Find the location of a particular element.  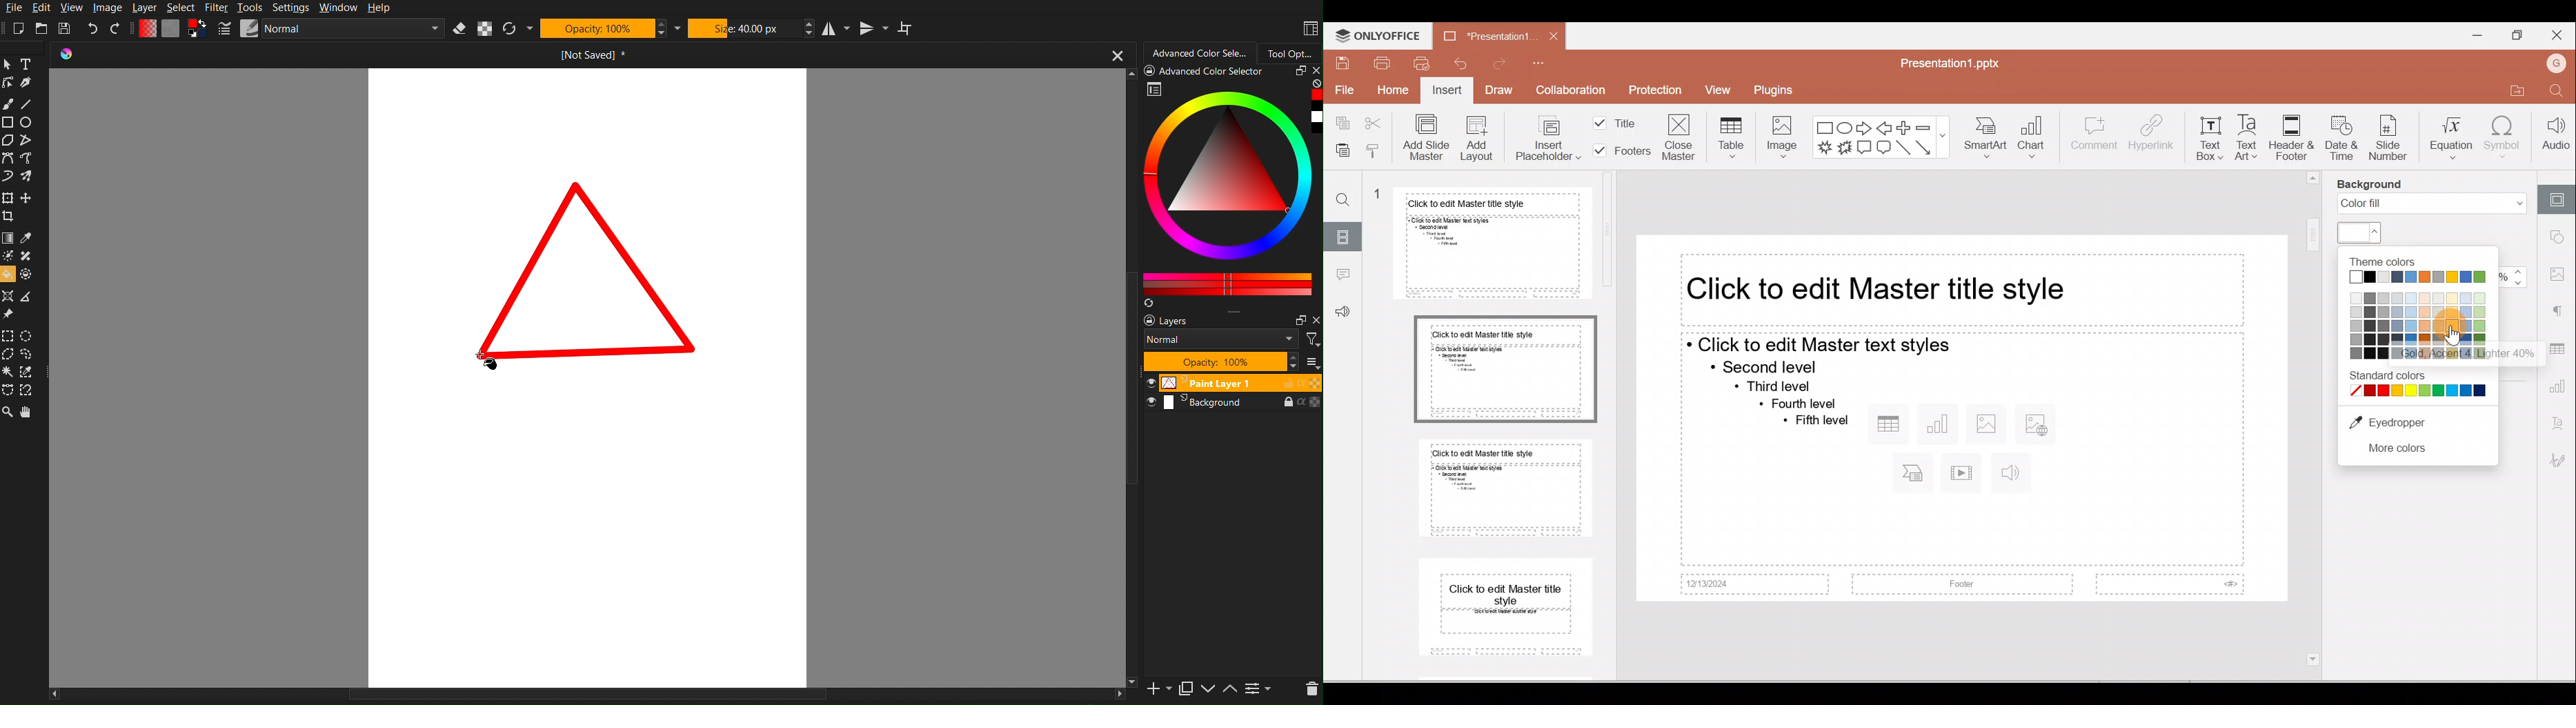

Add Layout is located at coordinates (1477, 138).